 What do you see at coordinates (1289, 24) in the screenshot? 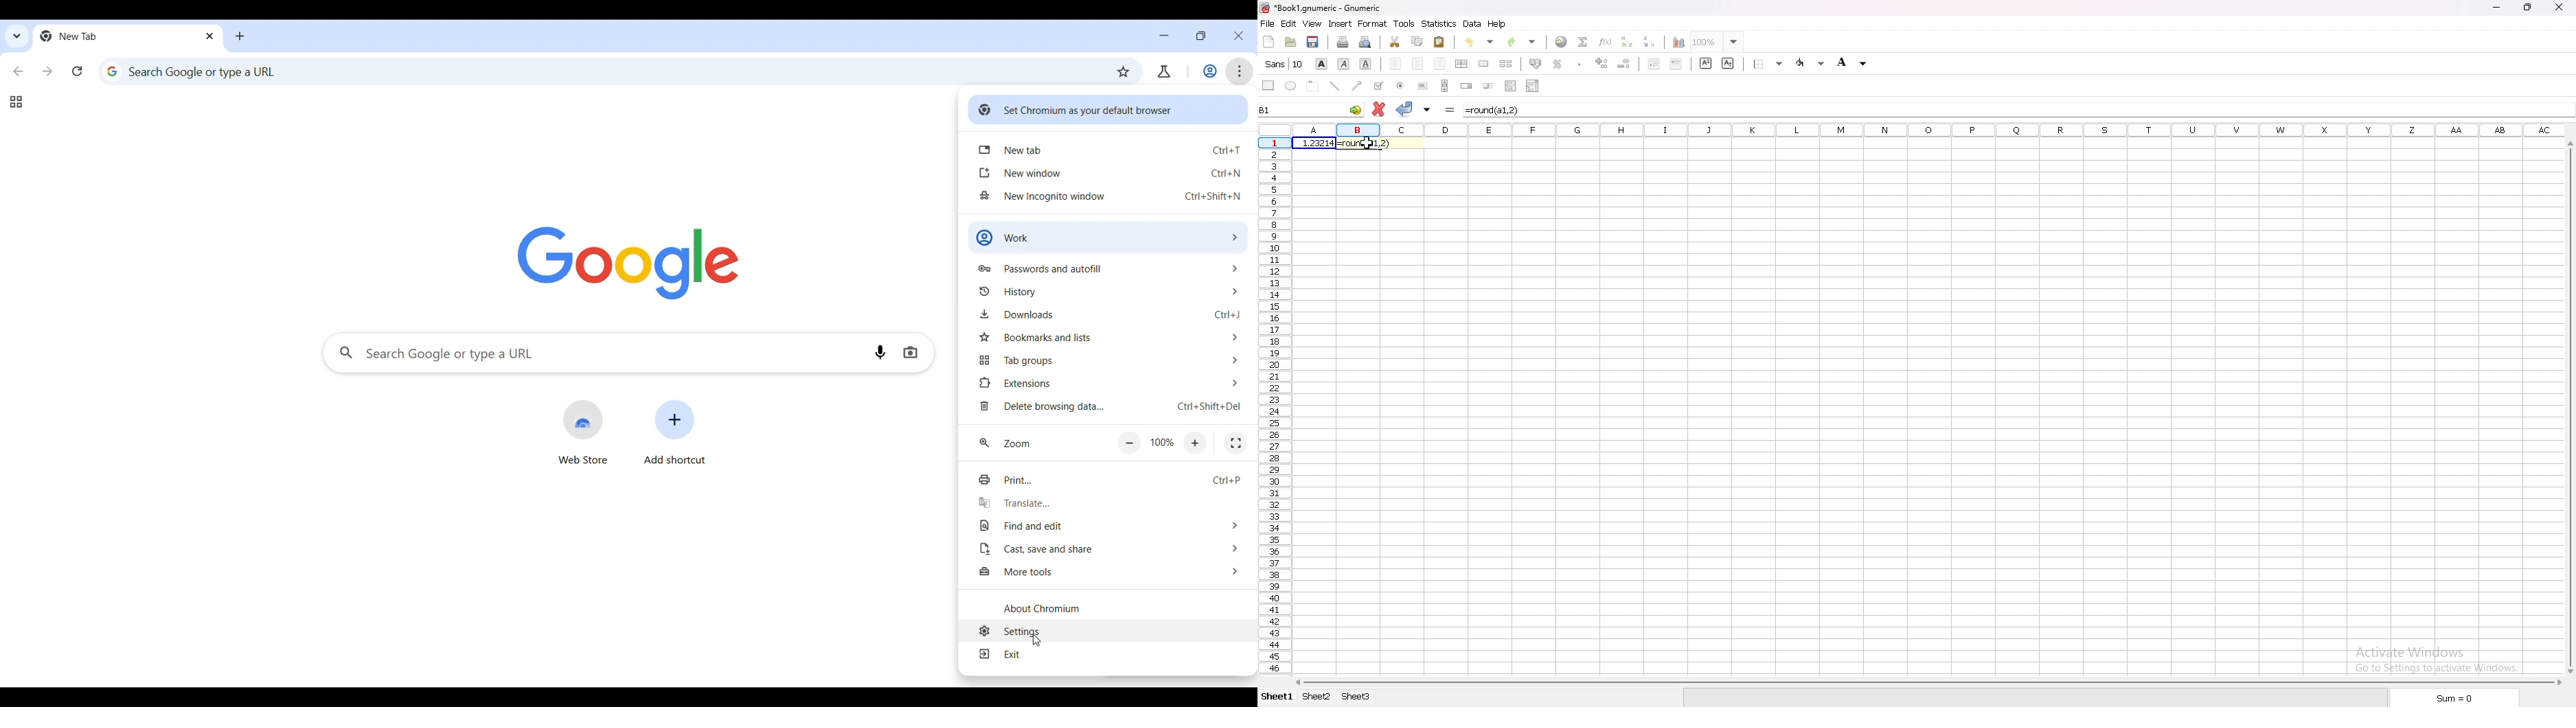
I see `edit` at bounding box center [1289, 24].